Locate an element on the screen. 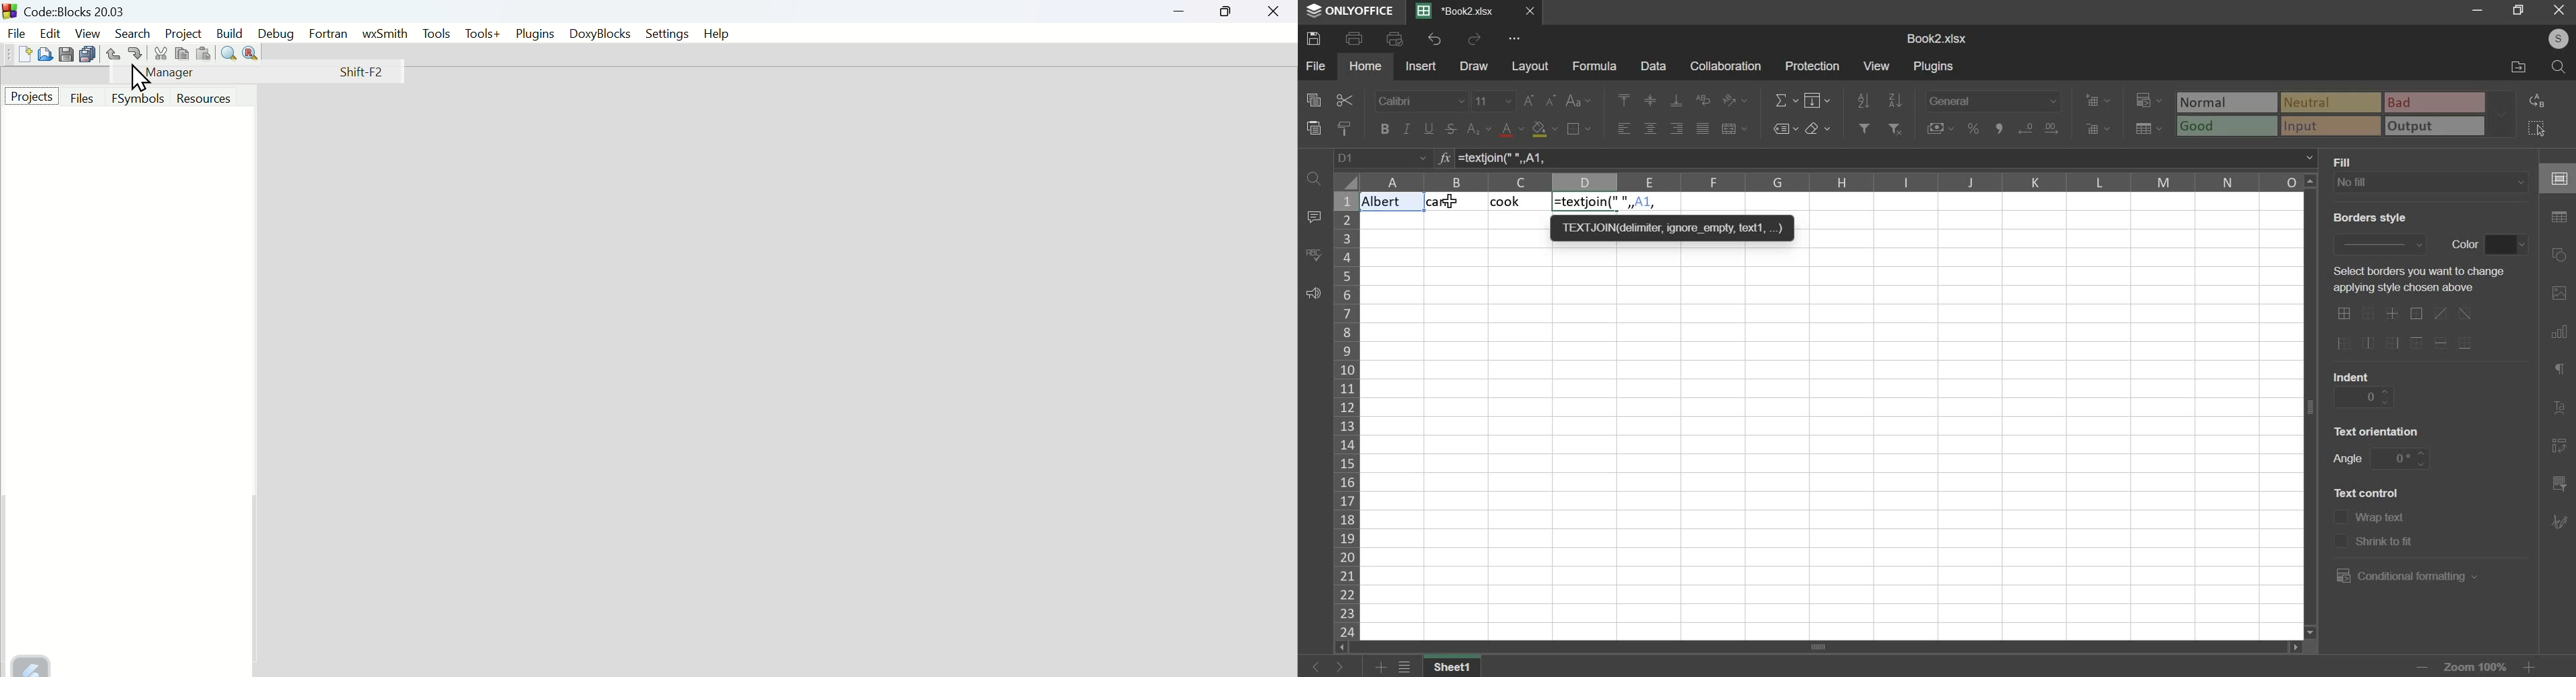 The width and height of the screenshot is (2576, 700). copy is located at coordinates (182, 53).